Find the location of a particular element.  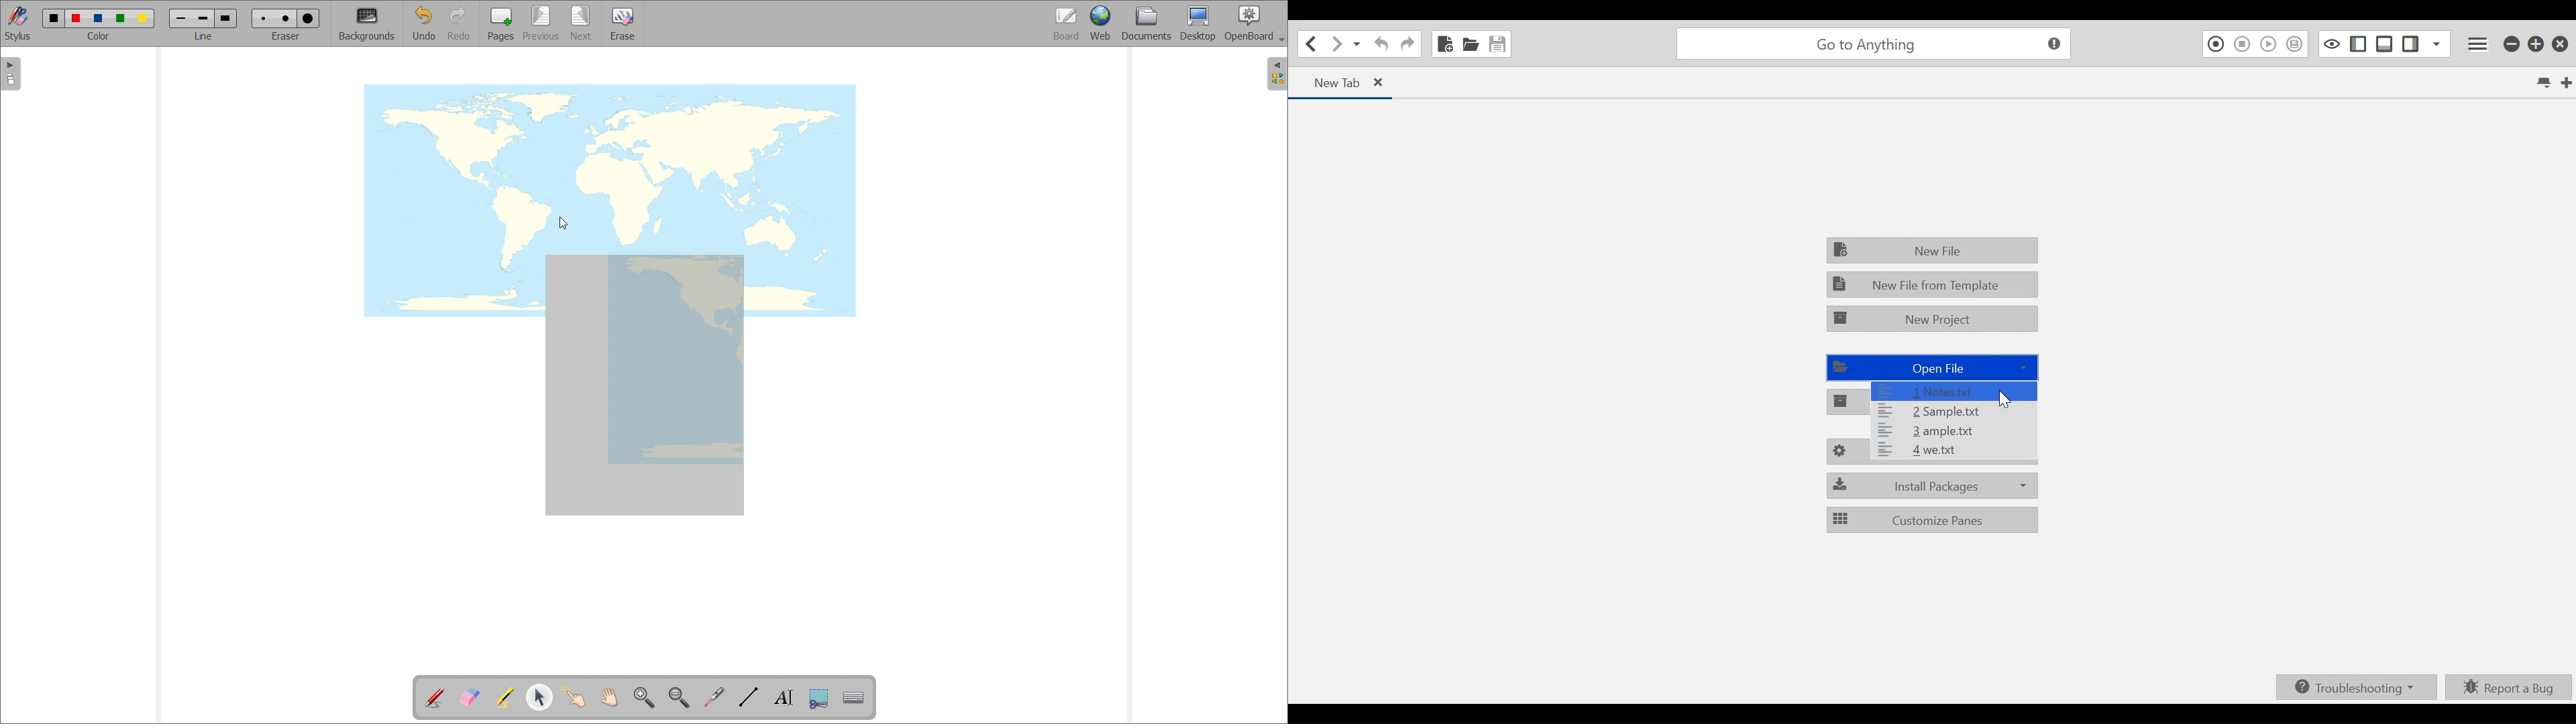

select and modify objects is located at coordinates (540, 698).